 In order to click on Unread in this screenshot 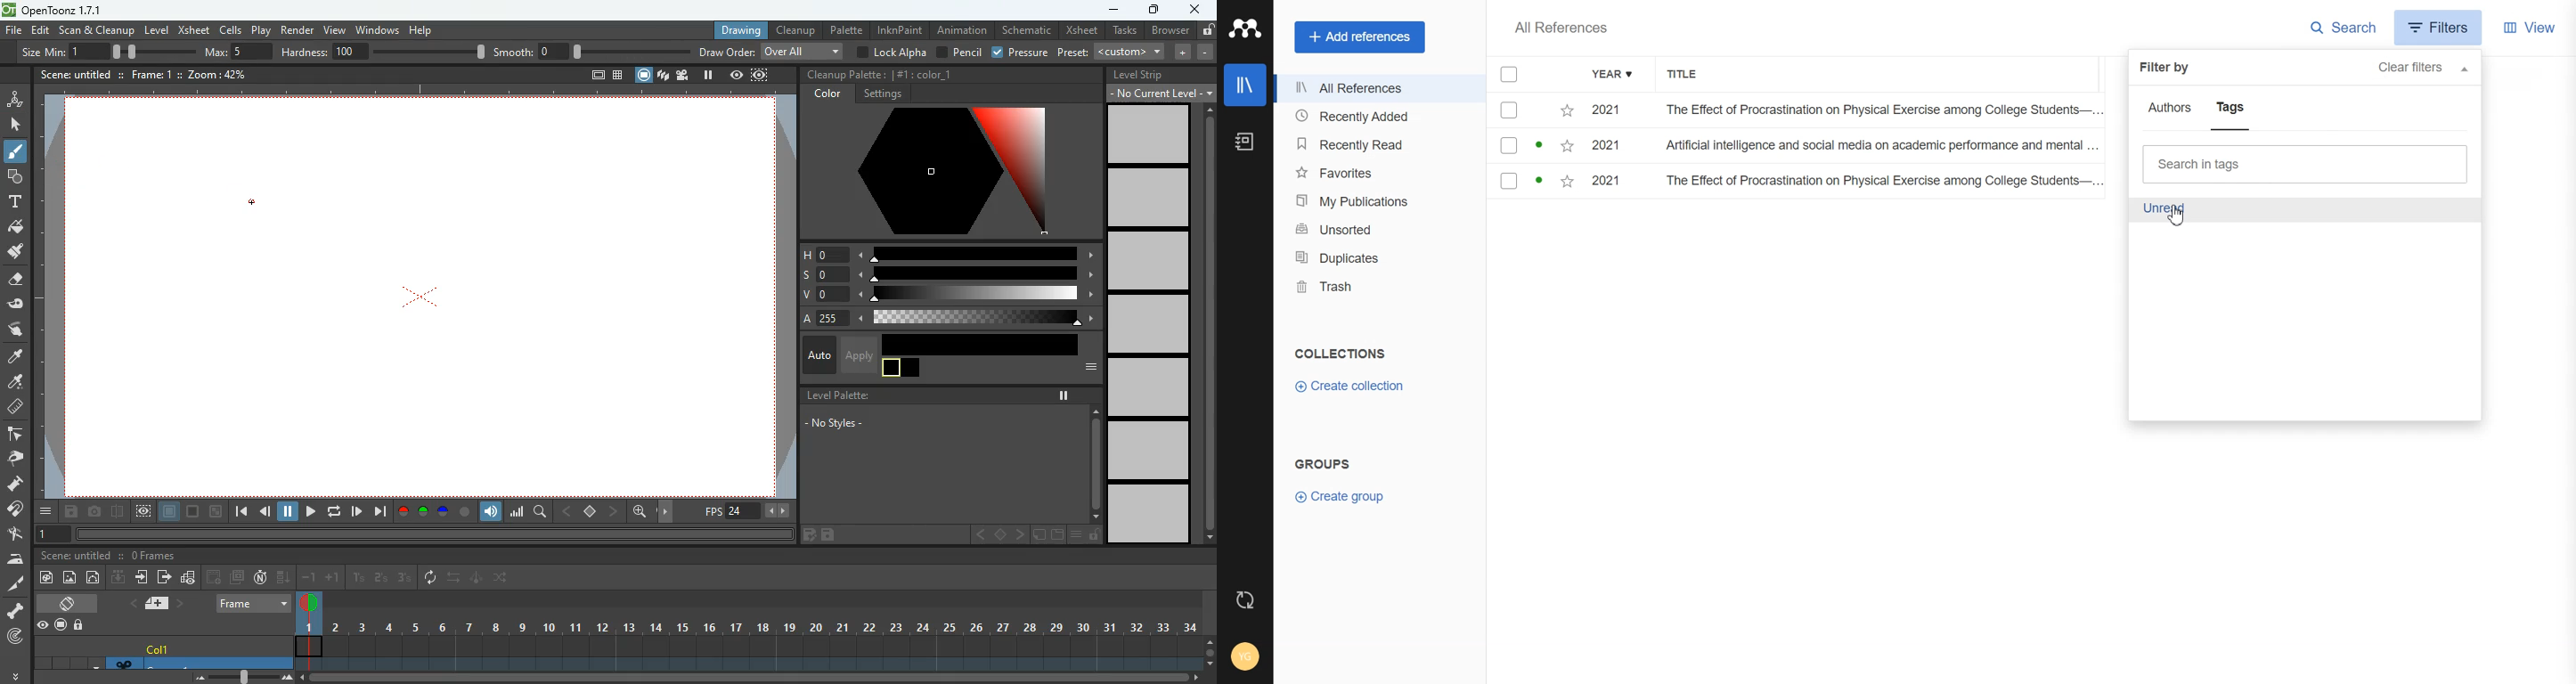, I will do `click(2165, 210)`.